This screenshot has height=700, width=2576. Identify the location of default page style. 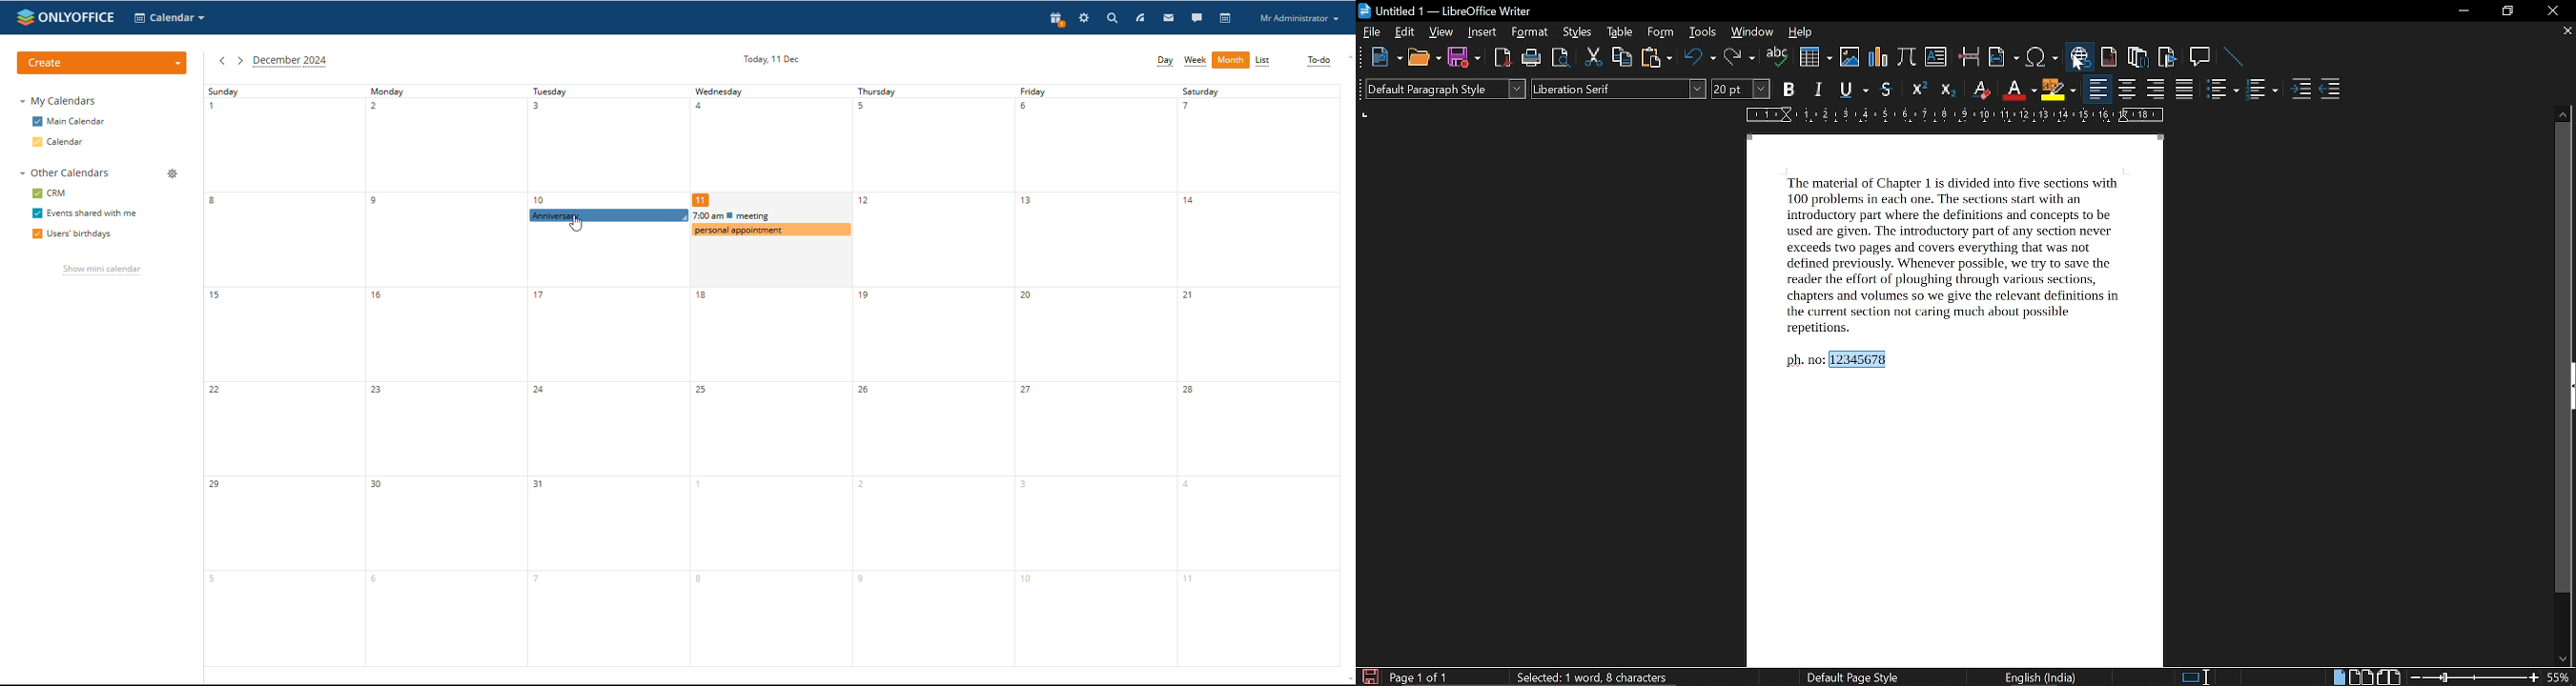
(1853, 677).